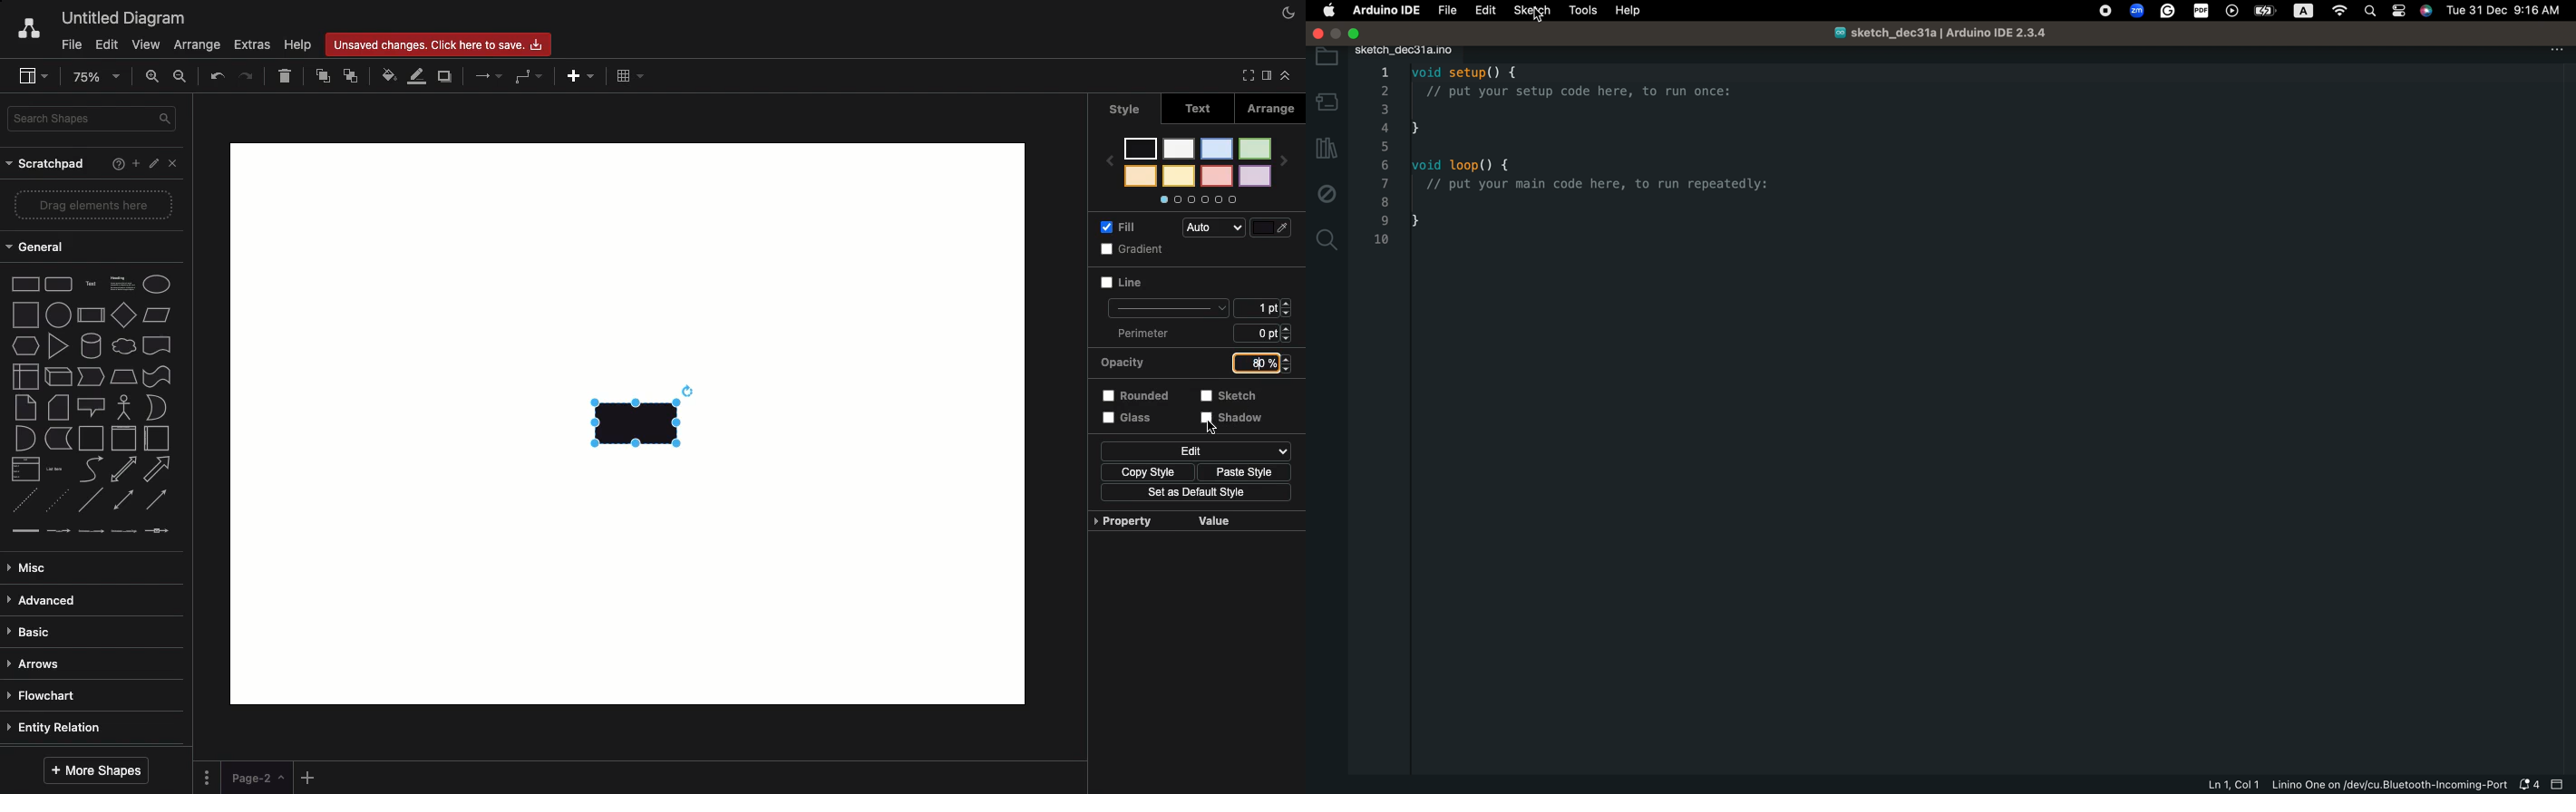 Image resolution: width=2576 pixels, height=812 pixels. I want to click on Rectangle added, so click(639, 421).